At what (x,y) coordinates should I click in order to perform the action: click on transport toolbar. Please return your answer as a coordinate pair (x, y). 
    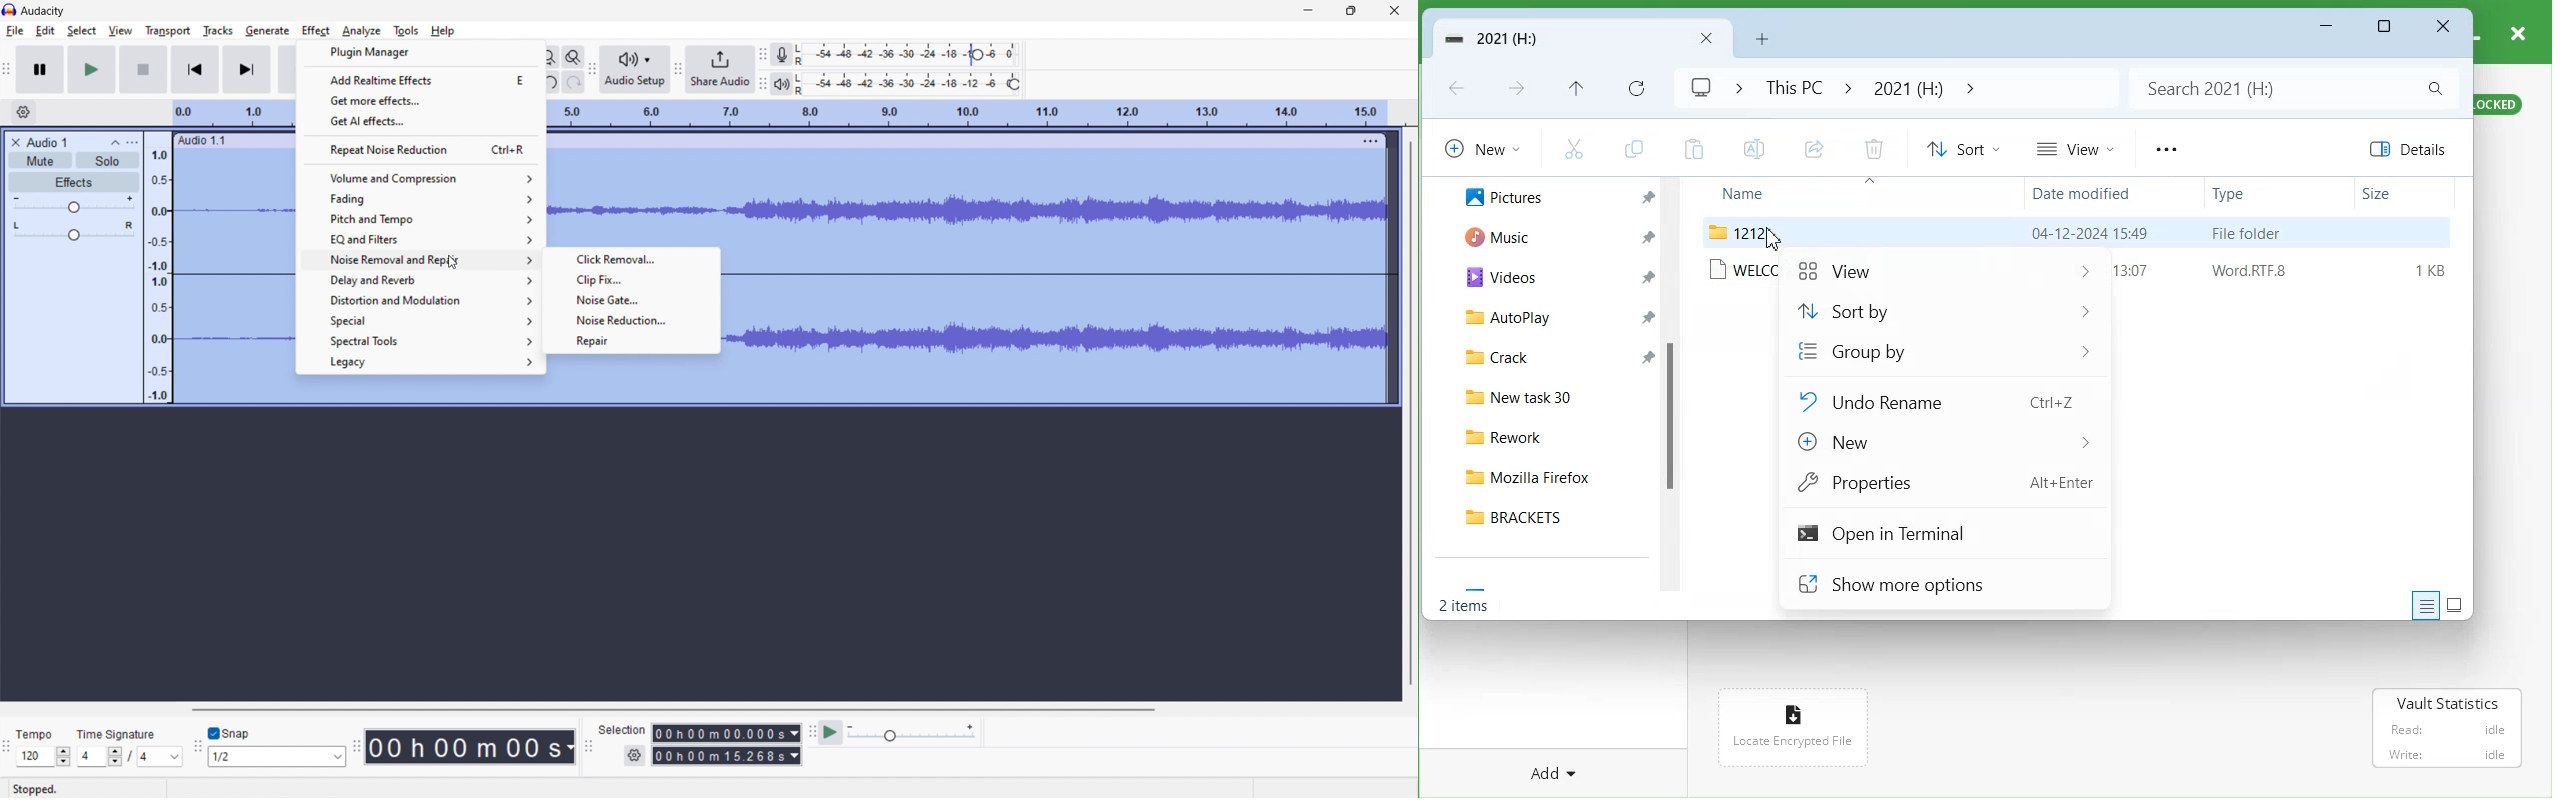
    Looking at the image, I should click on (7, 68).